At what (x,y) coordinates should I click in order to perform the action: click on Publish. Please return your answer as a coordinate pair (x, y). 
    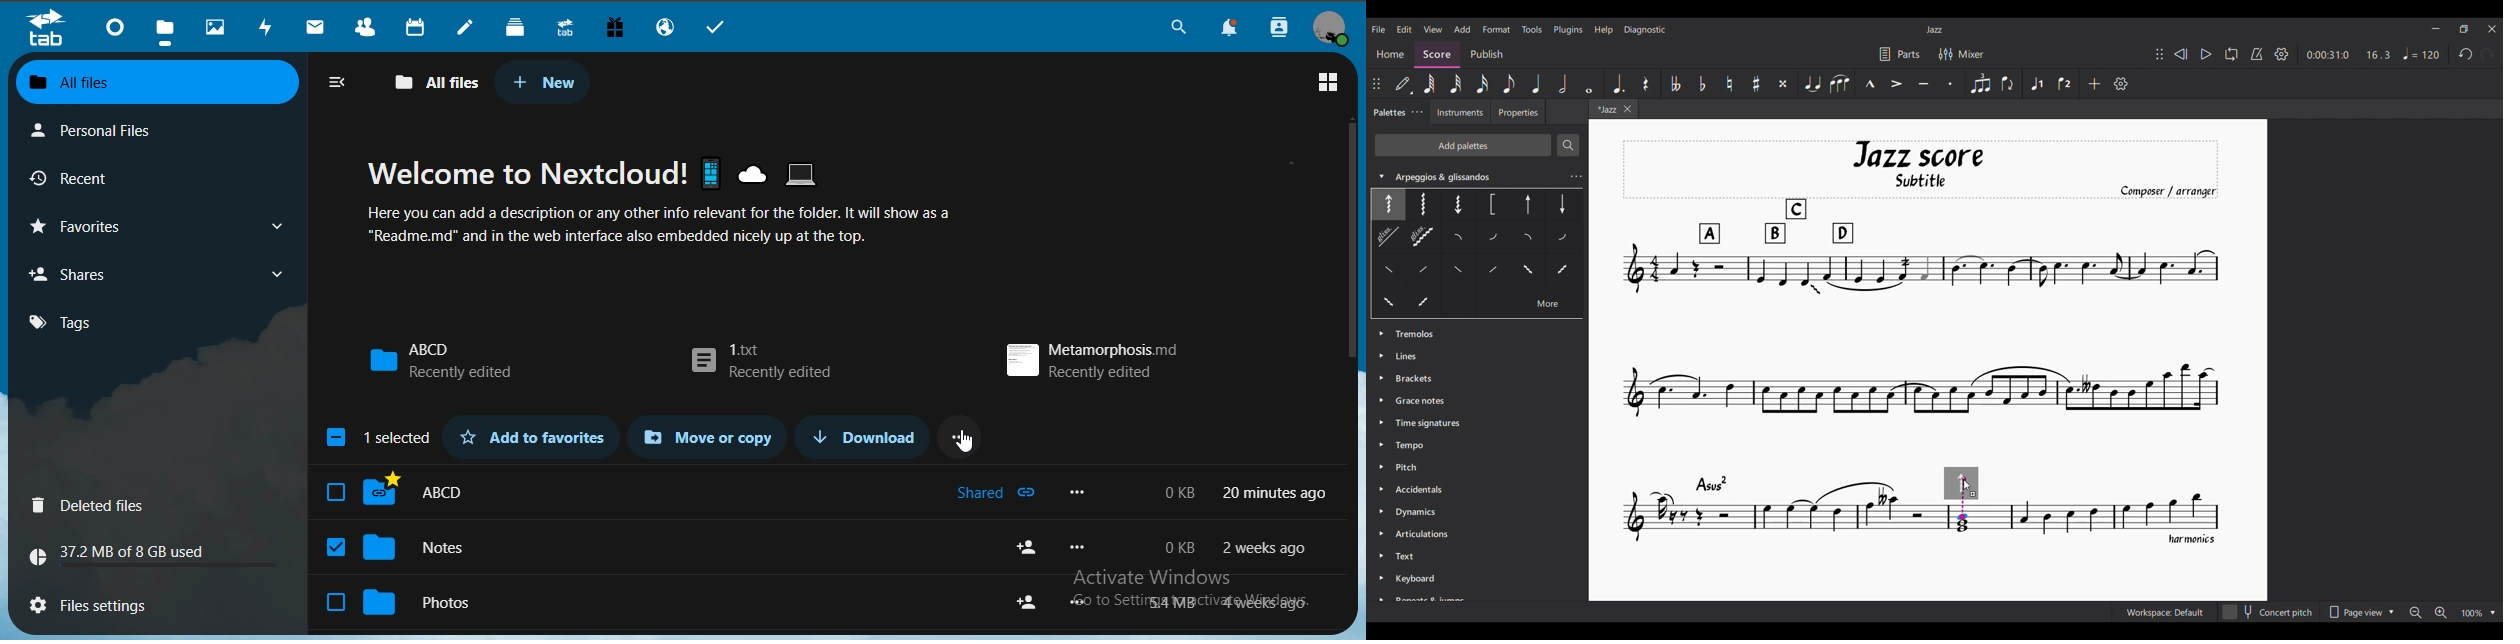
    Looking at the image, I should click on (1486, 53).